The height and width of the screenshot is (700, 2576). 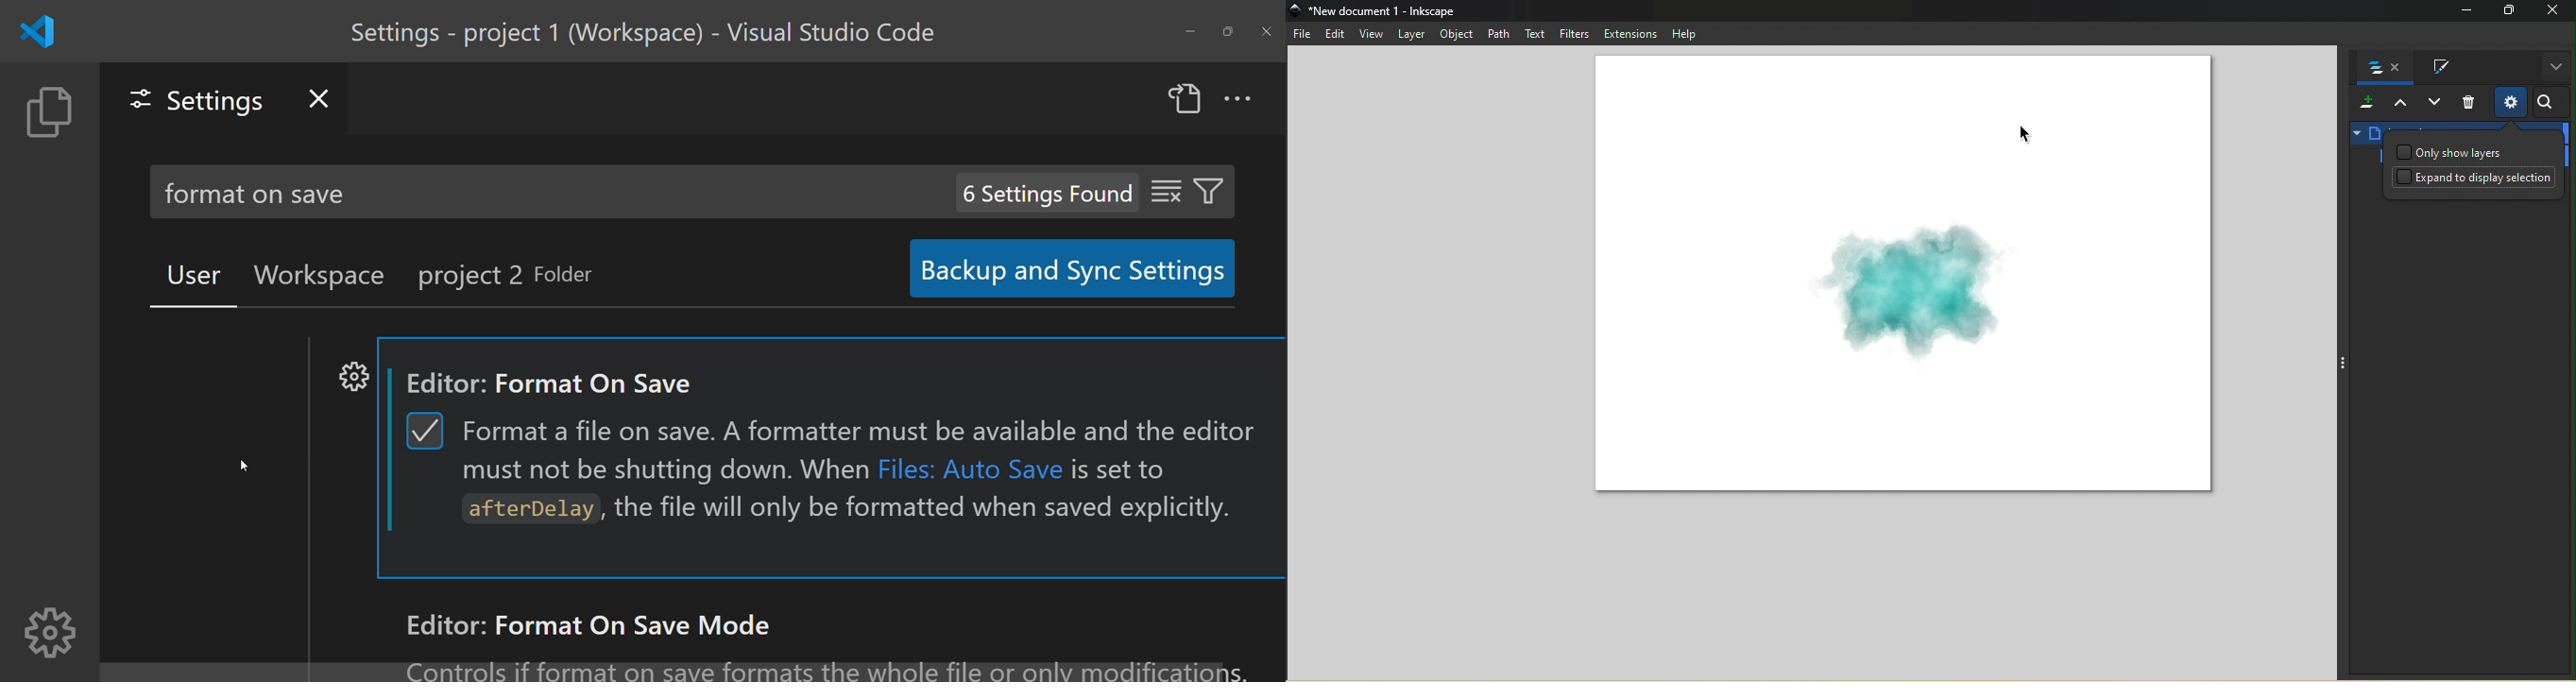 What do you see at coordinates (2555, 67) in the screenshot?
I see `More options` at bounding box center [2555, 67].